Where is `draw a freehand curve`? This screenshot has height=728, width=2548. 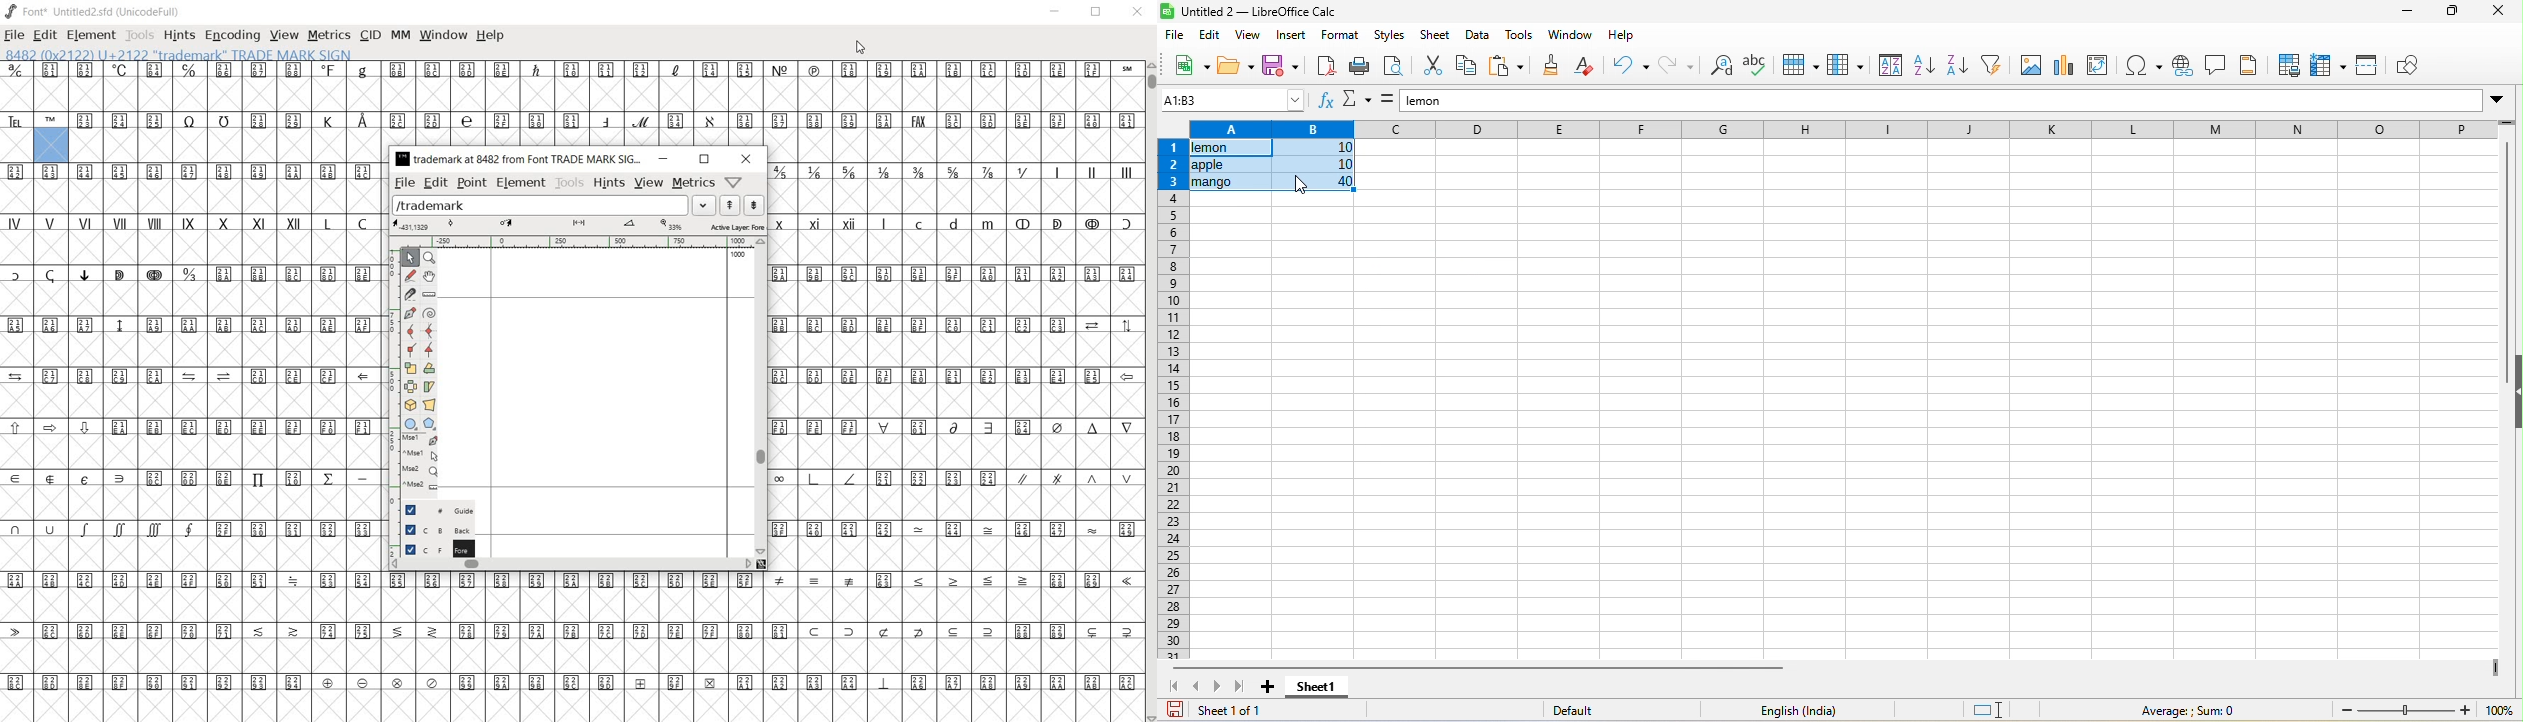 draw a freehand curve is located at coordinates (410, 275).